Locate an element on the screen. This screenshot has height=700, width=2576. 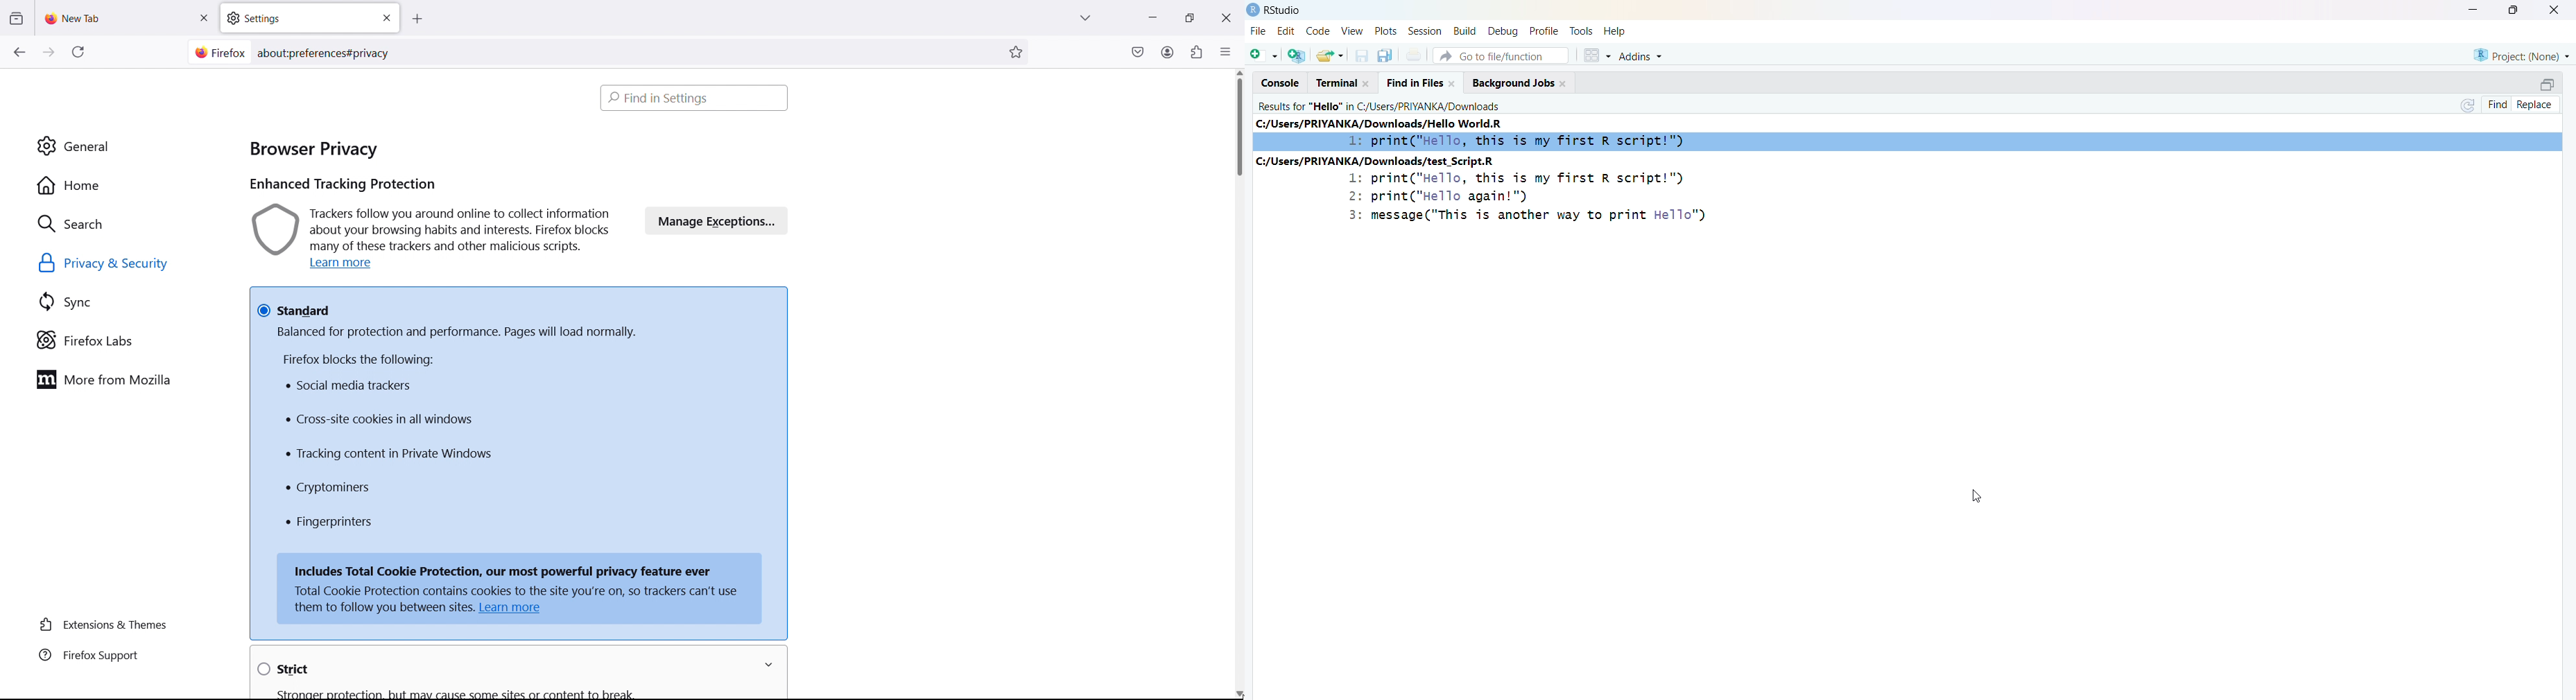
code is located at coordinates (1318, 30).